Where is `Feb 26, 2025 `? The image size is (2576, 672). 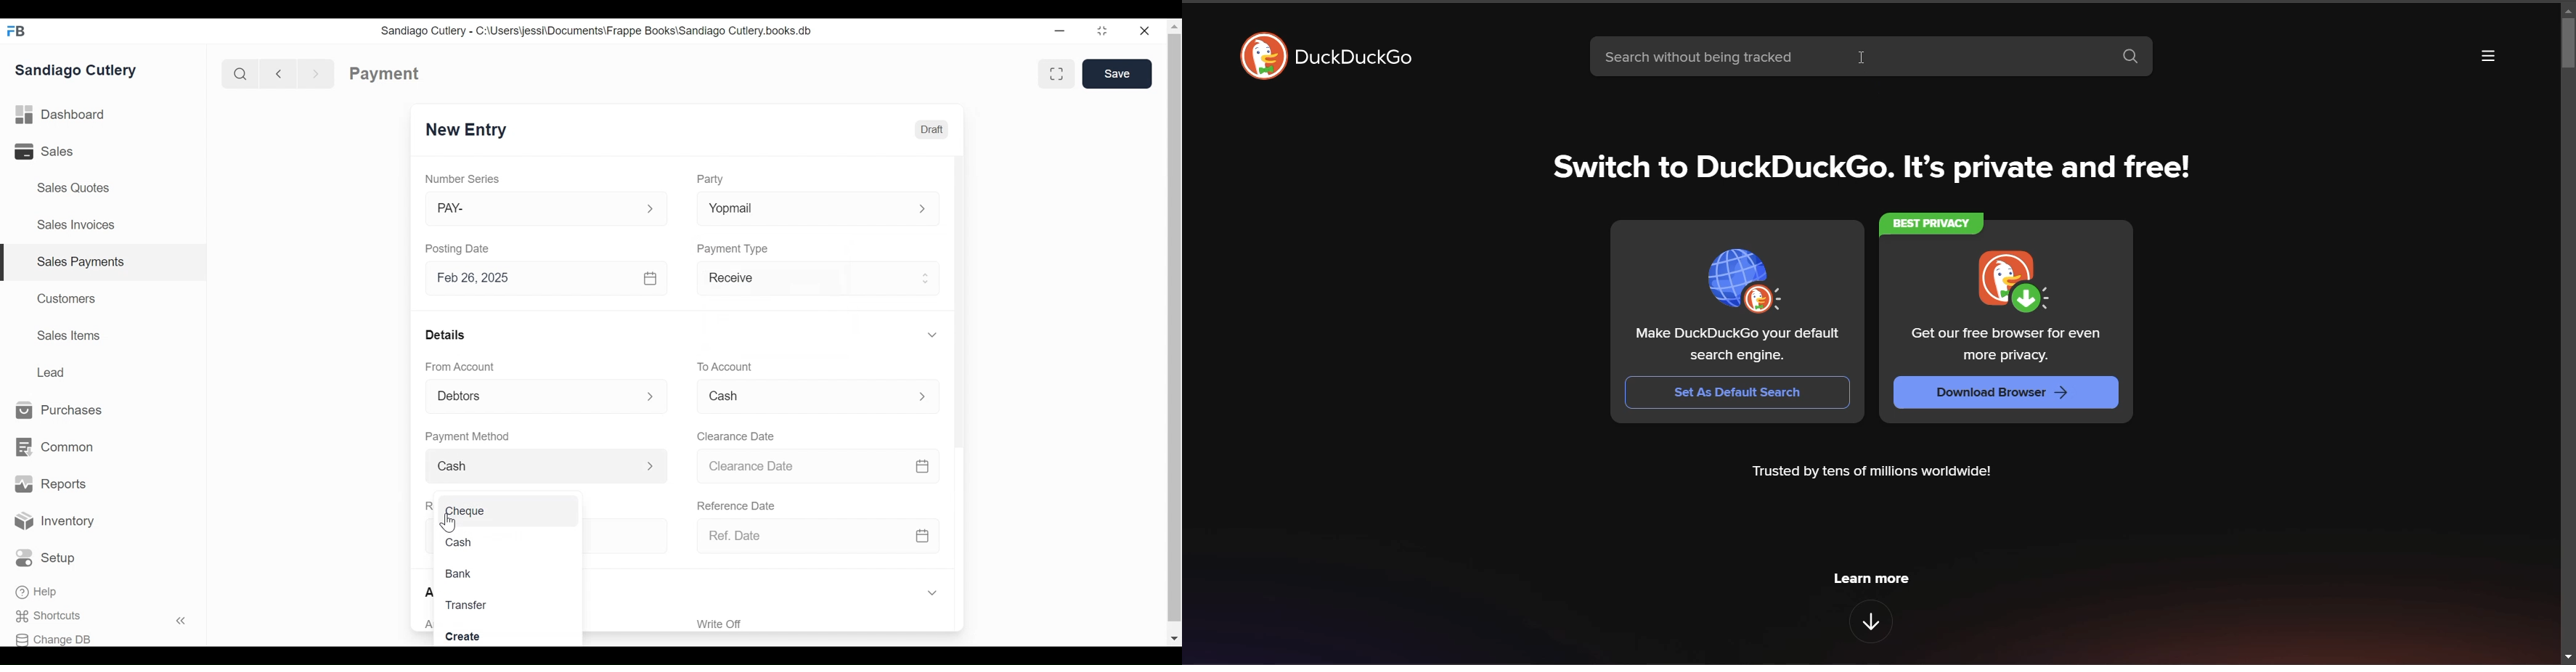 Feb 26, 2025  is located at coordinates (532, 278).